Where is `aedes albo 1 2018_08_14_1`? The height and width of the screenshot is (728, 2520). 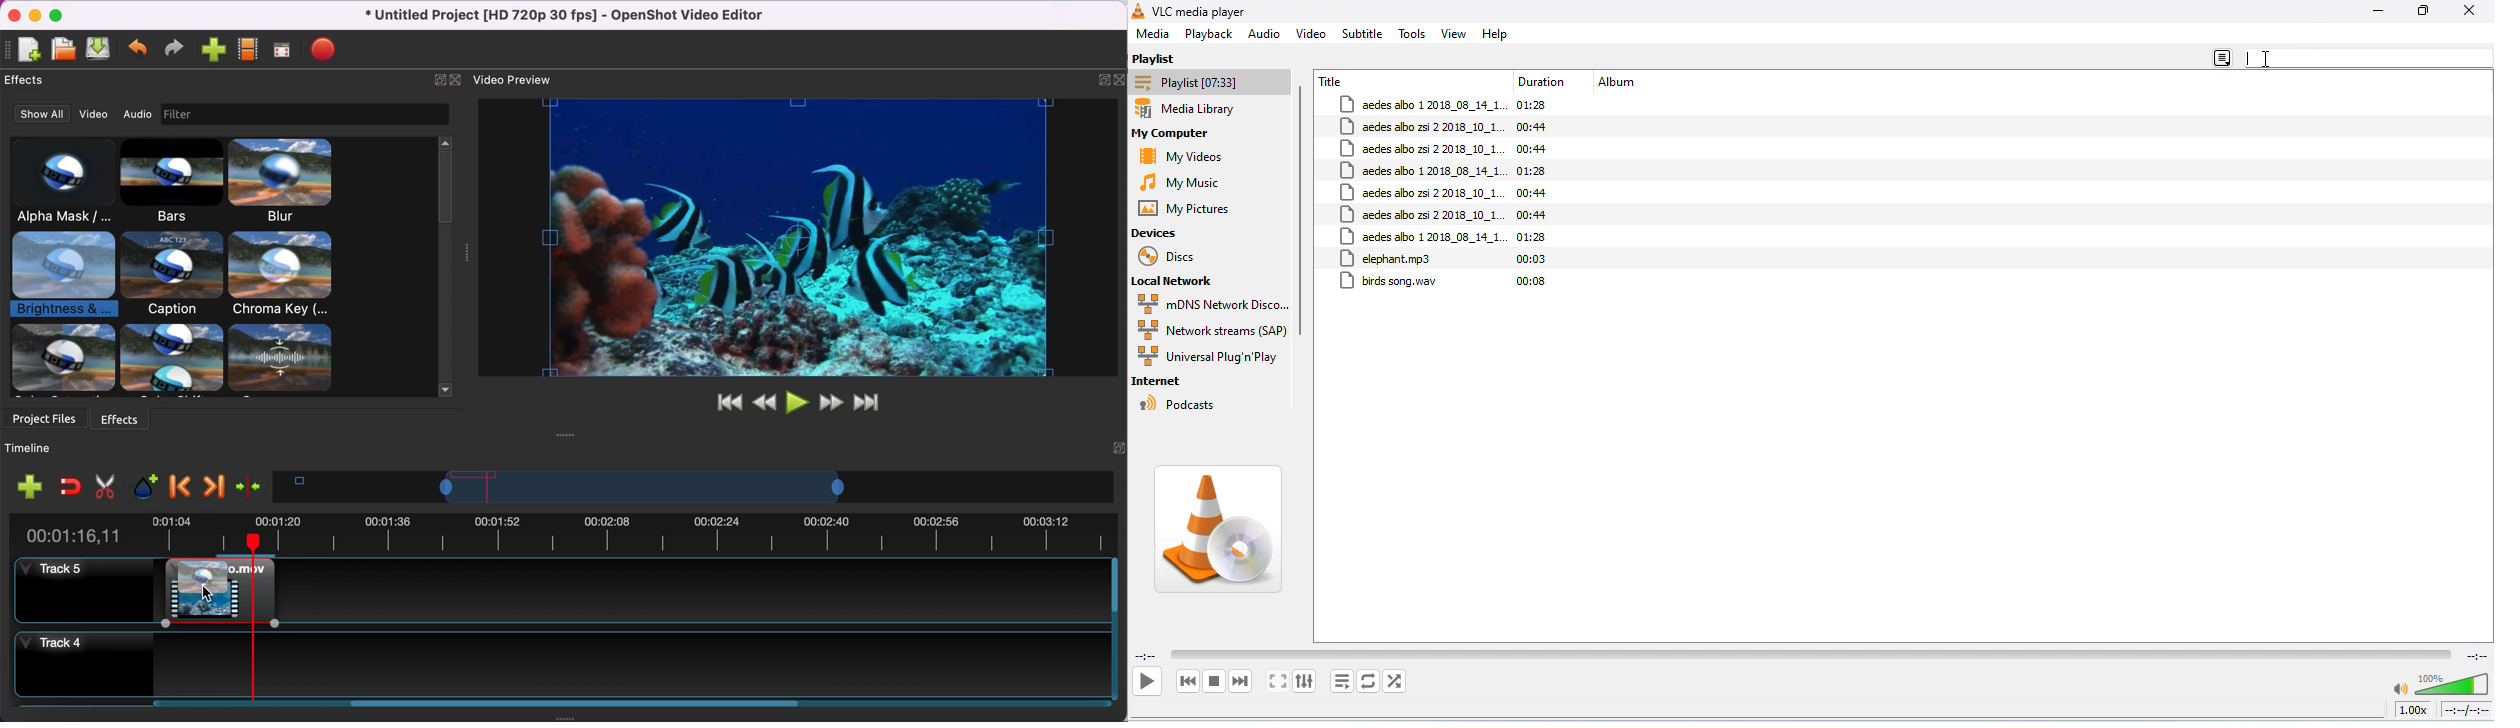 aedes albo 1 2018_08_14_1 is located at coordinates (1421, 236).